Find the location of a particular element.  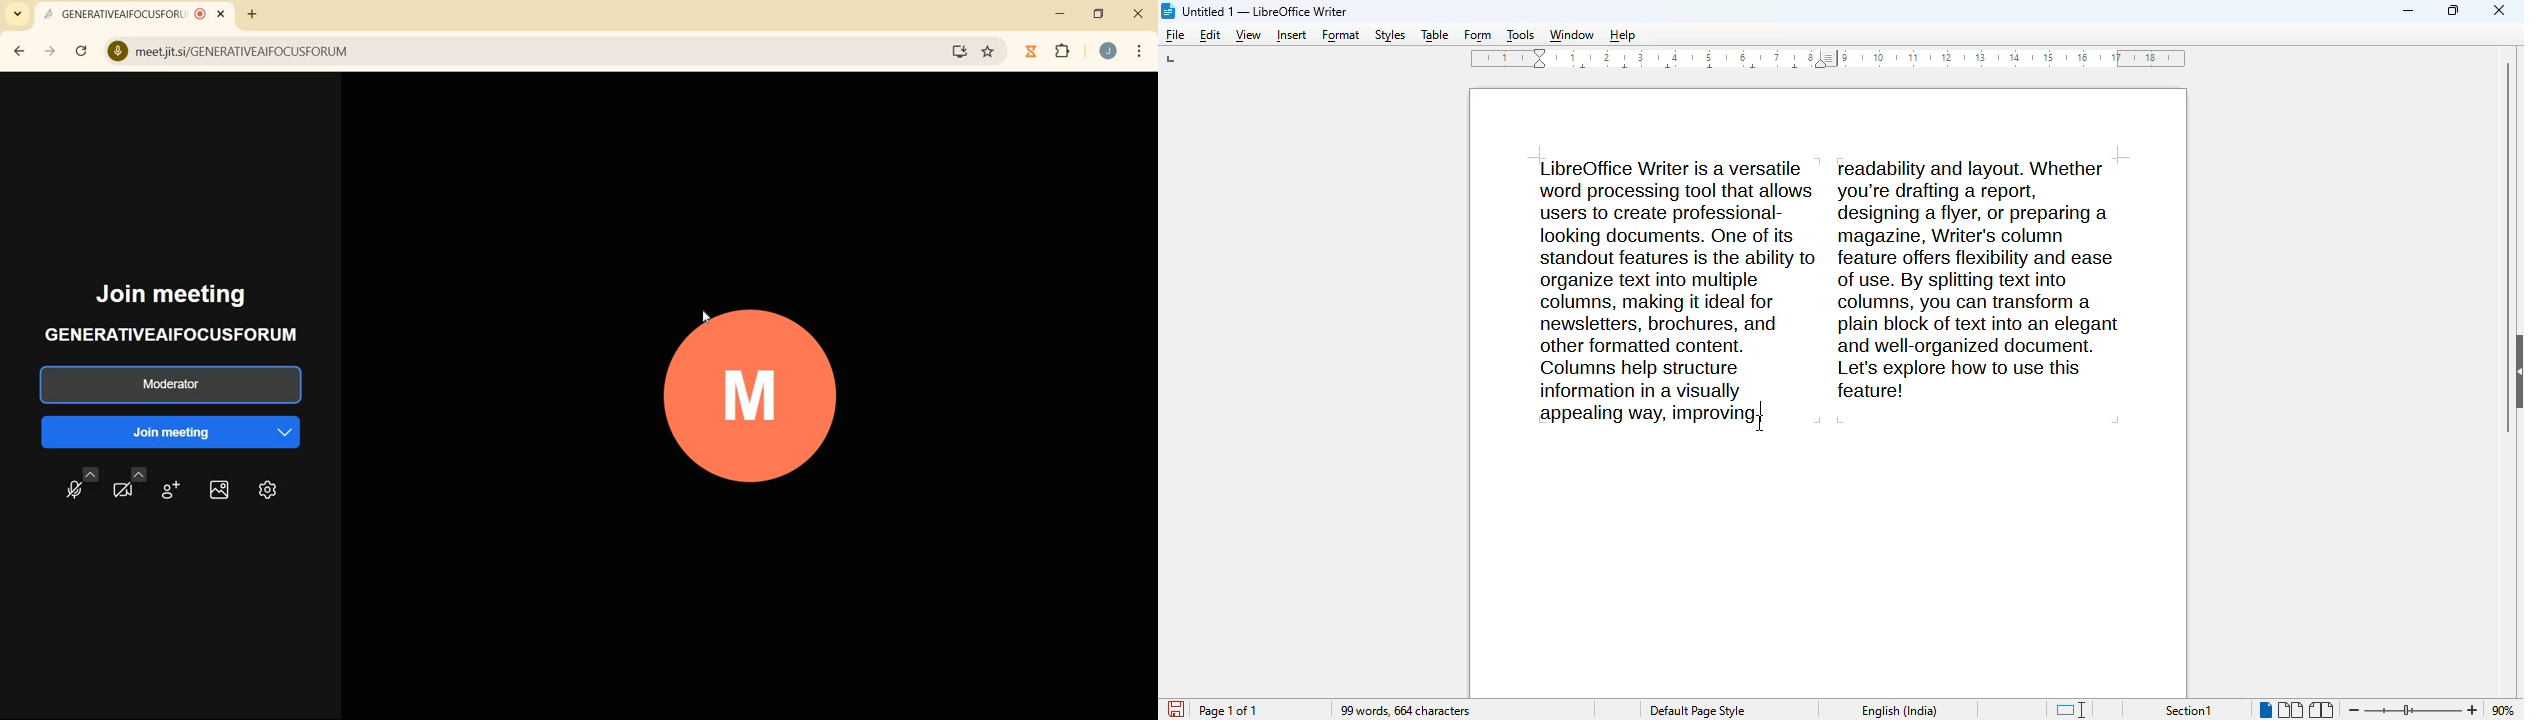

10, 11, 12, 13, 14, 15, 16, 17, 18 is located at coordinates (2016, 57).